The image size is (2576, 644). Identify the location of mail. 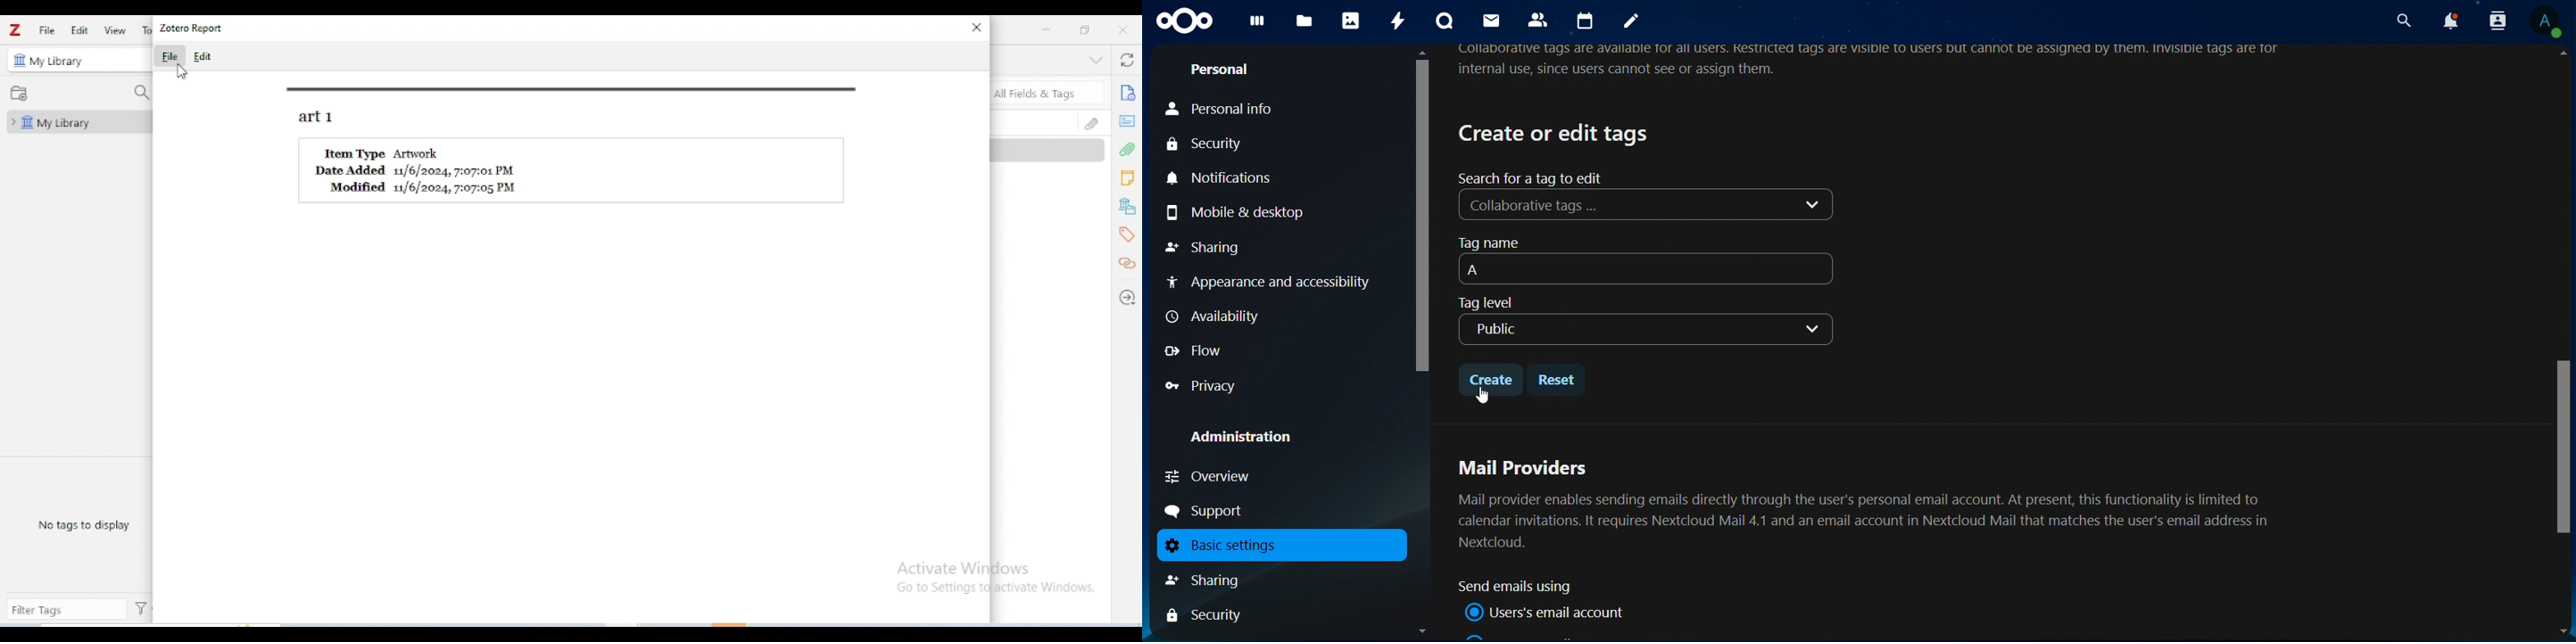
(1490, 20).